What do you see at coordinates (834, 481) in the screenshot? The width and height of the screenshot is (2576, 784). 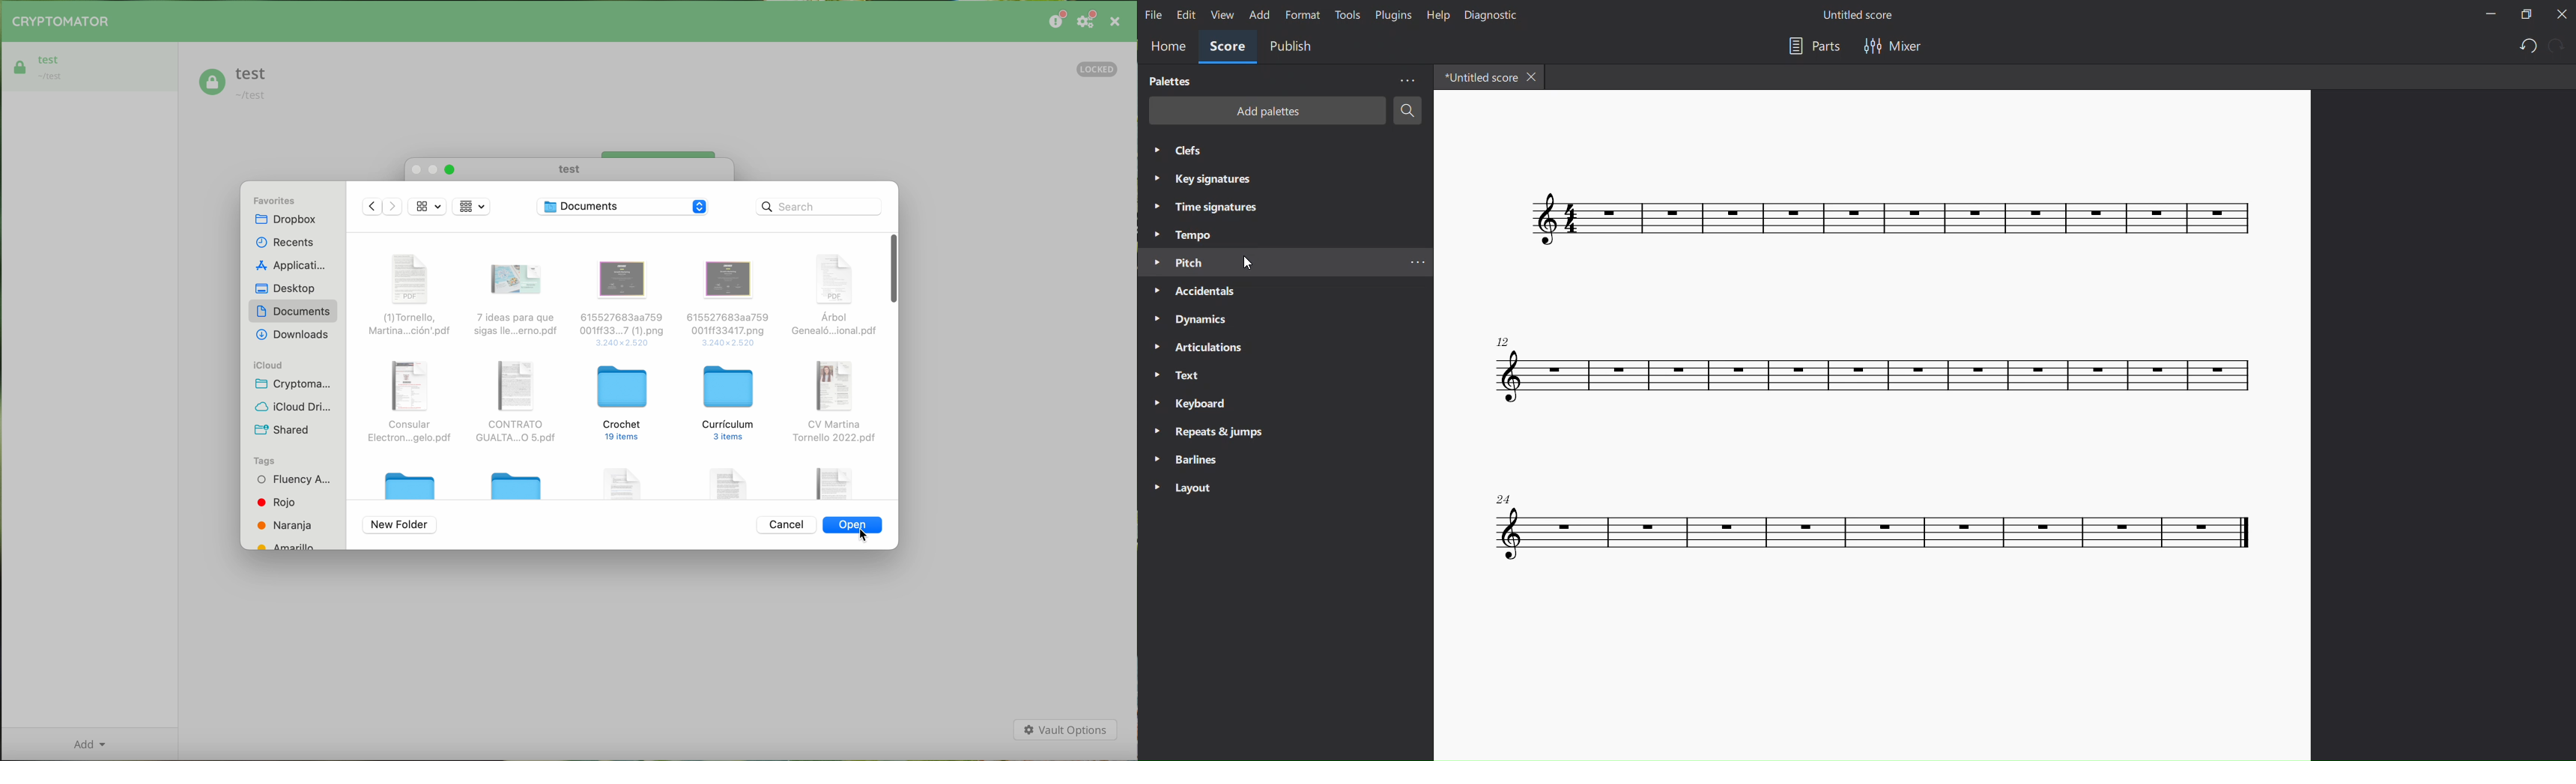 I see `file` at bounding box center [834, 481].